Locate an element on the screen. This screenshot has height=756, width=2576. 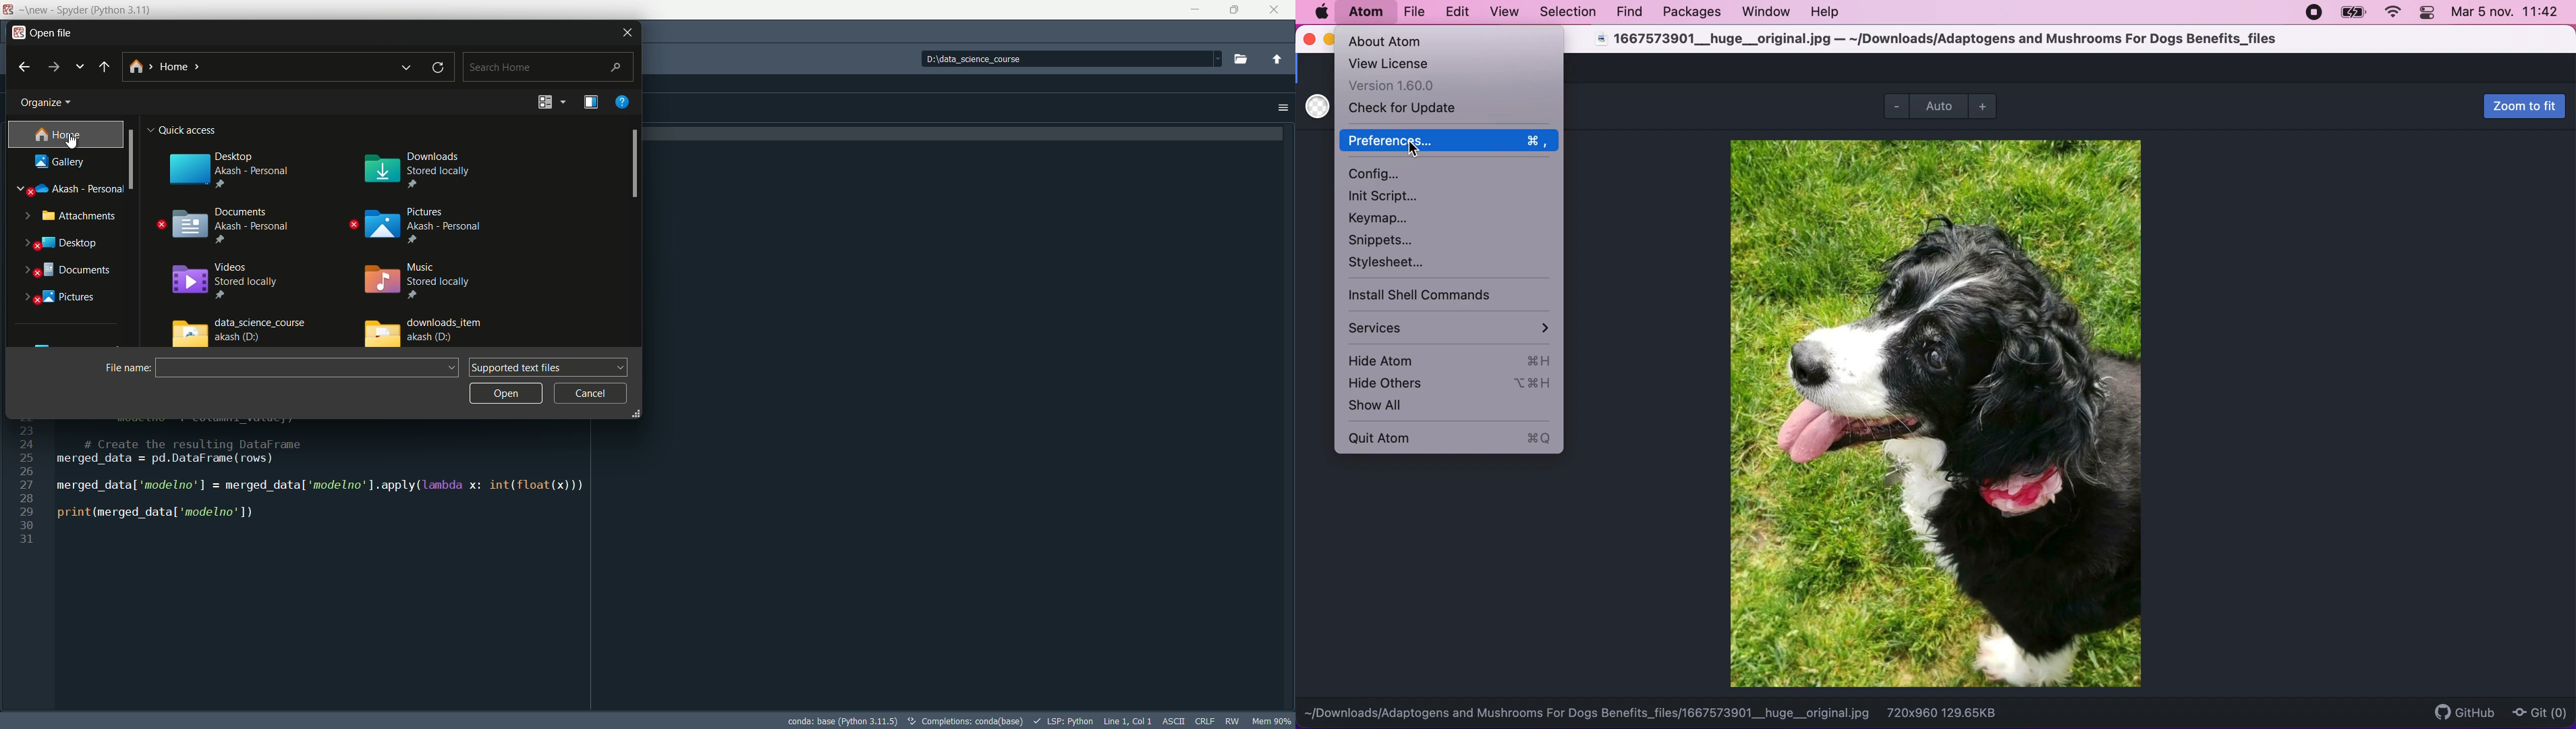
open file is located at coordinates (51, 32).